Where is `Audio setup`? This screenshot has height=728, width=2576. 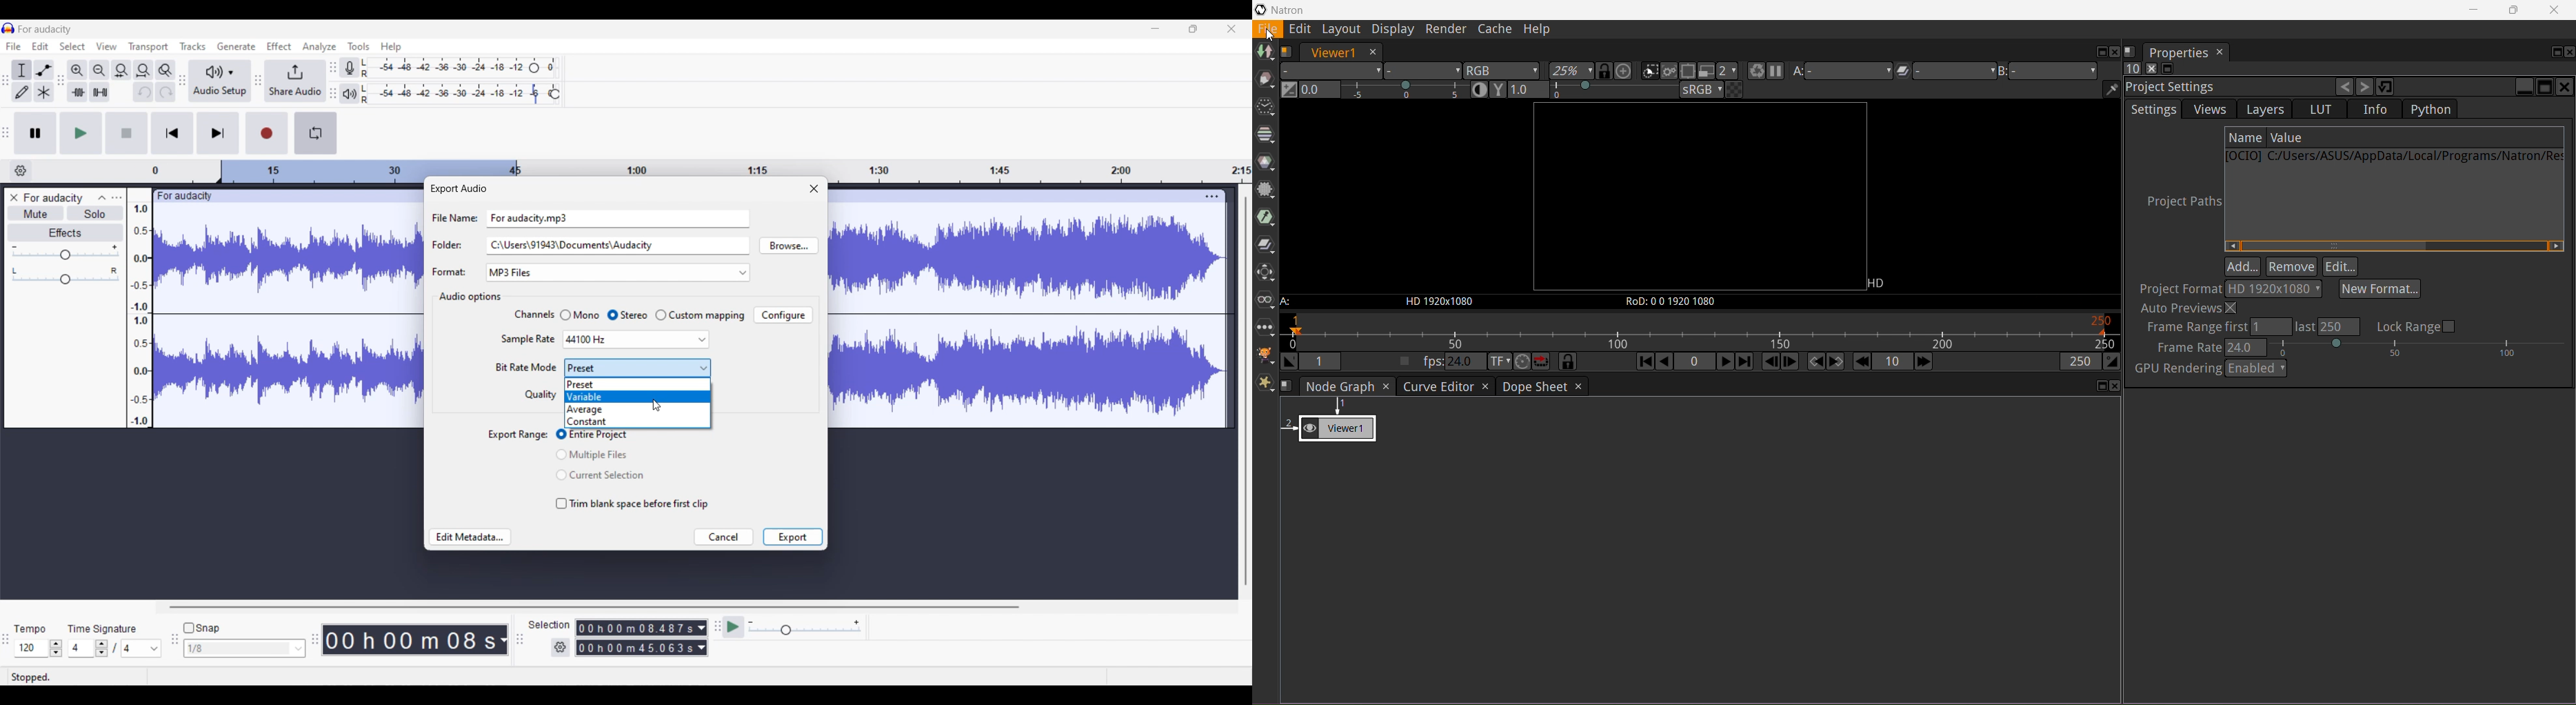 Audio setup is located at coordinates (220, 82).